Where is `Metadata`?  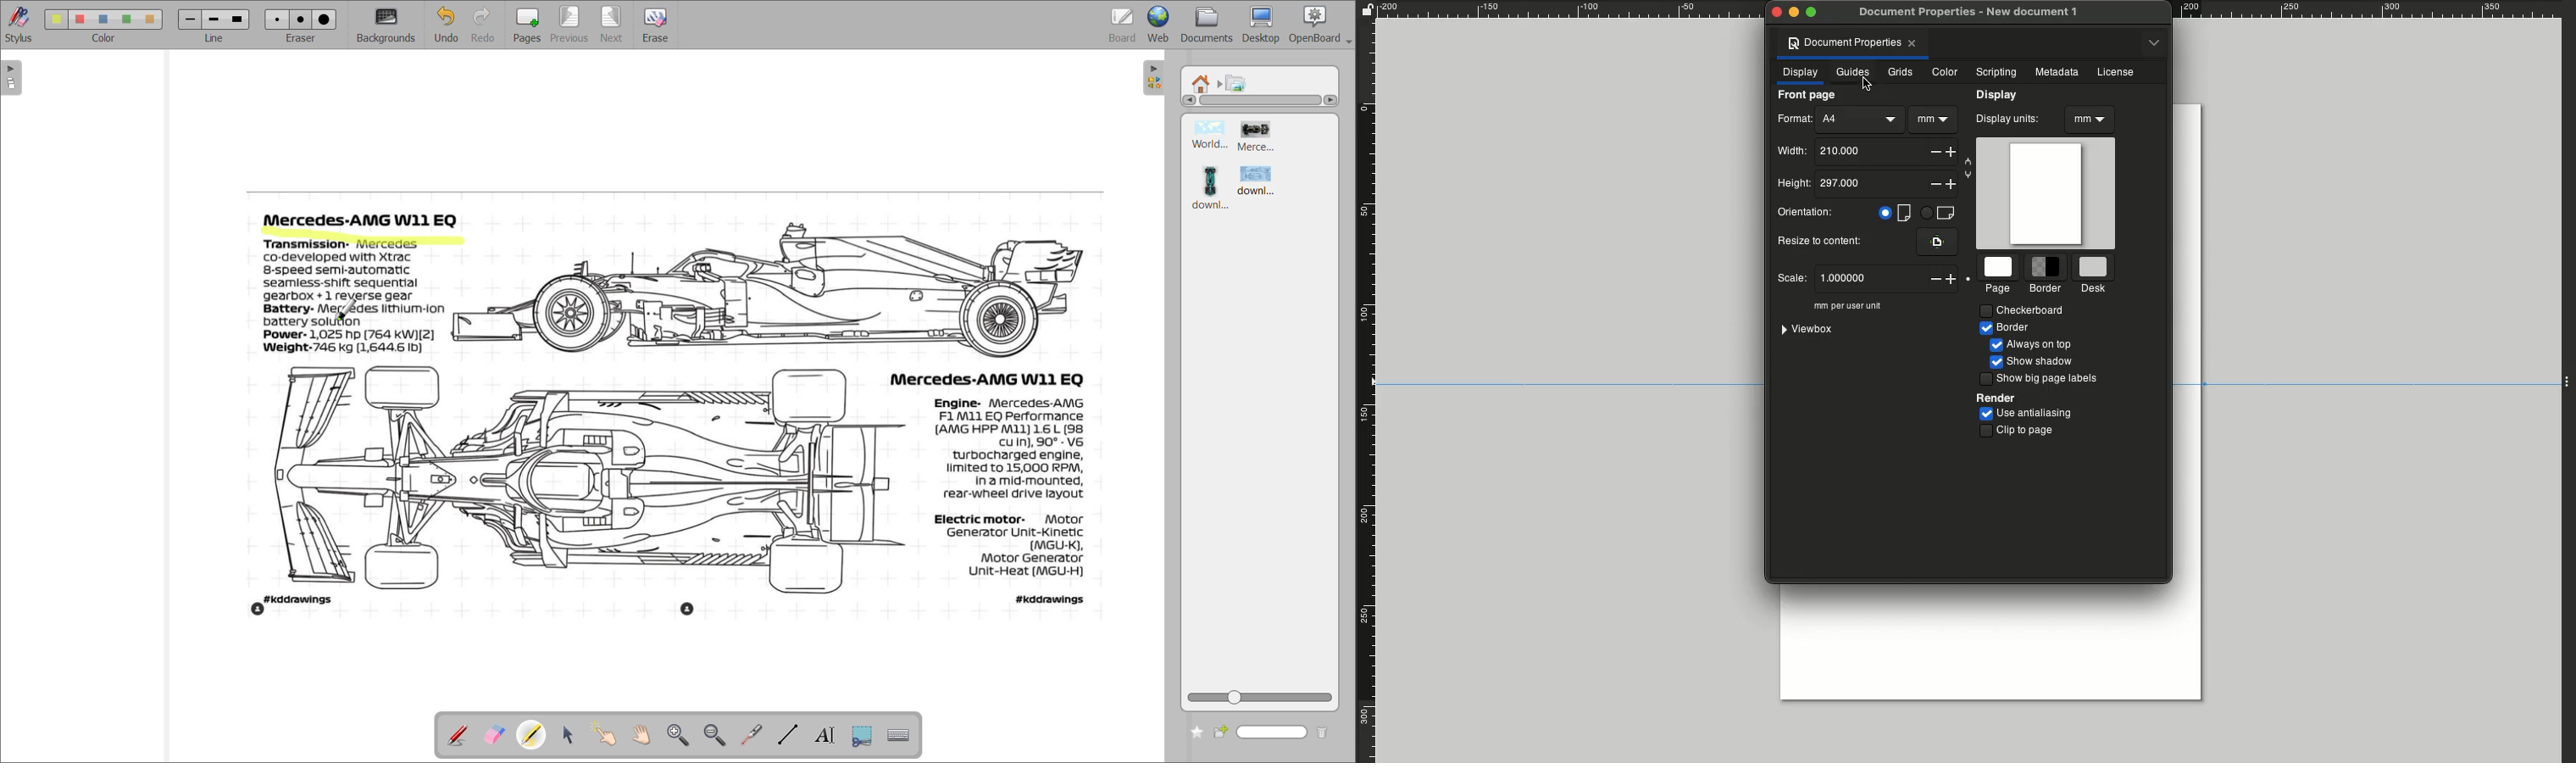
Metadata is located at coordinates (2057, 73).